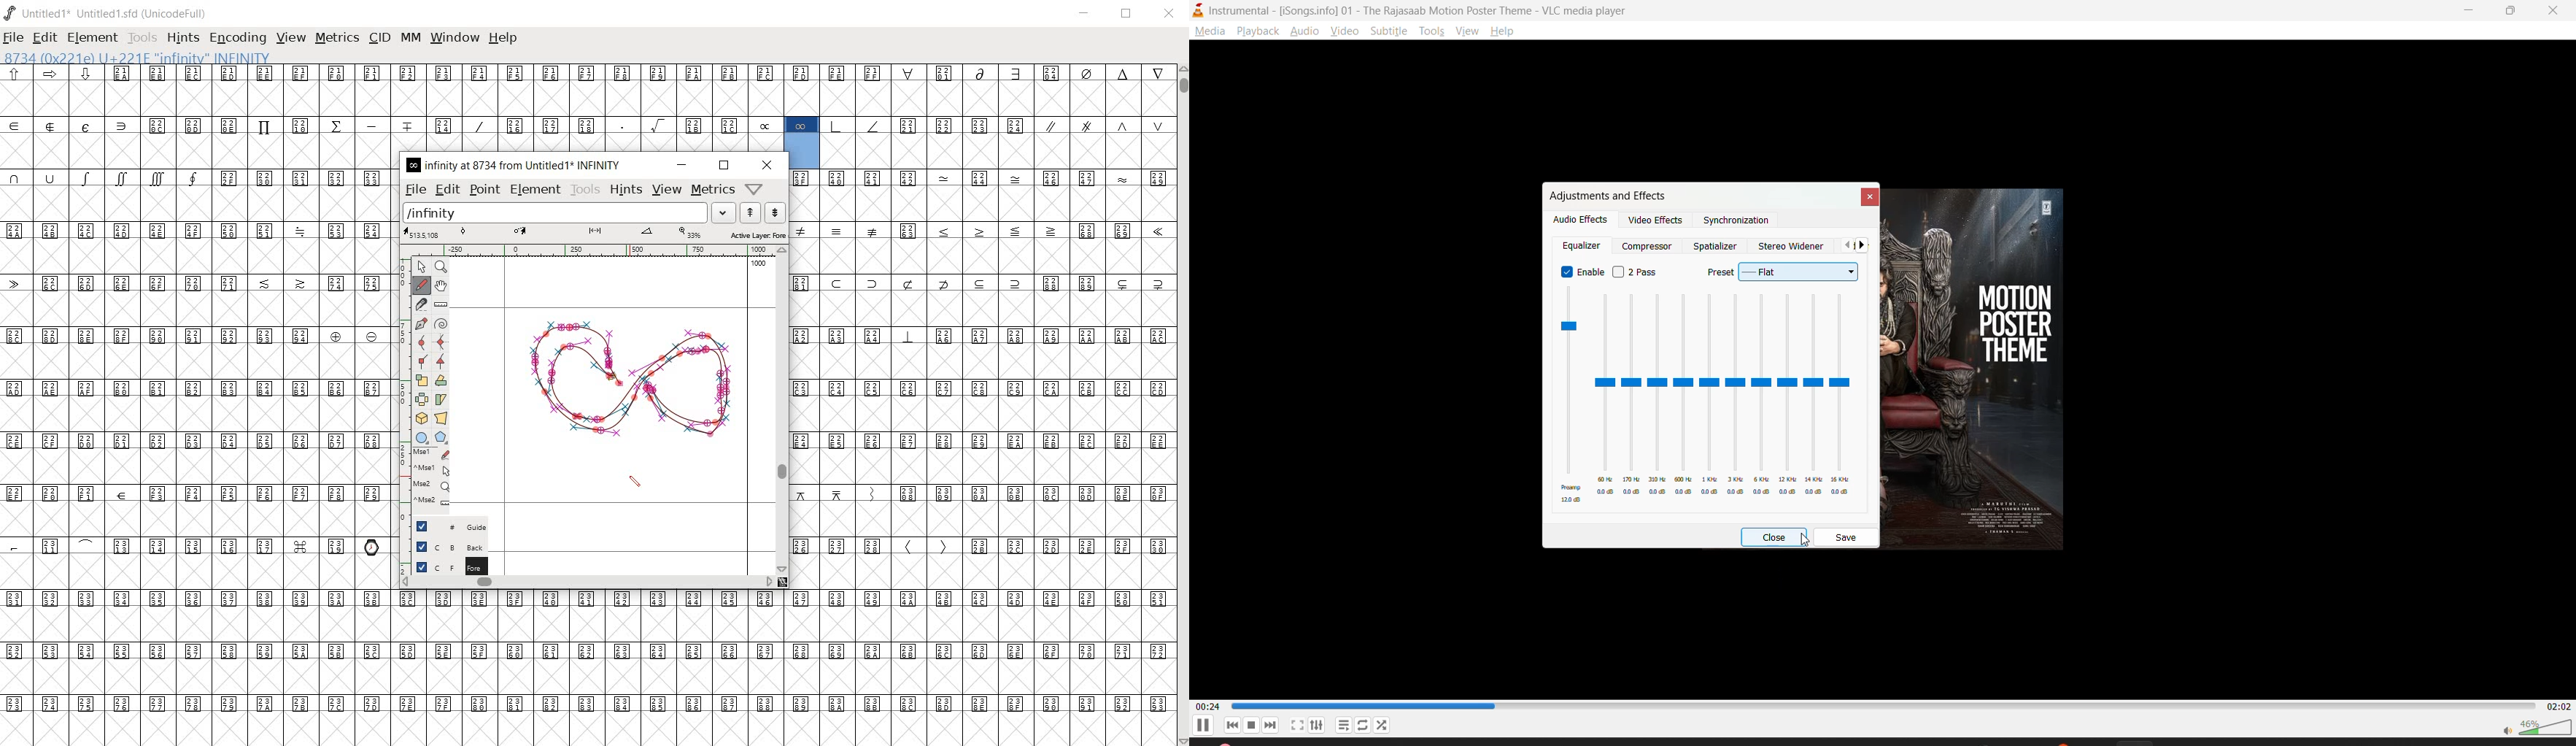 Image resolution: width=2576 pixels, height=756 pixels. What do you see at coordinates (443, 528) in the screenshot?
I see `guide` at bounding box center [443, 528].